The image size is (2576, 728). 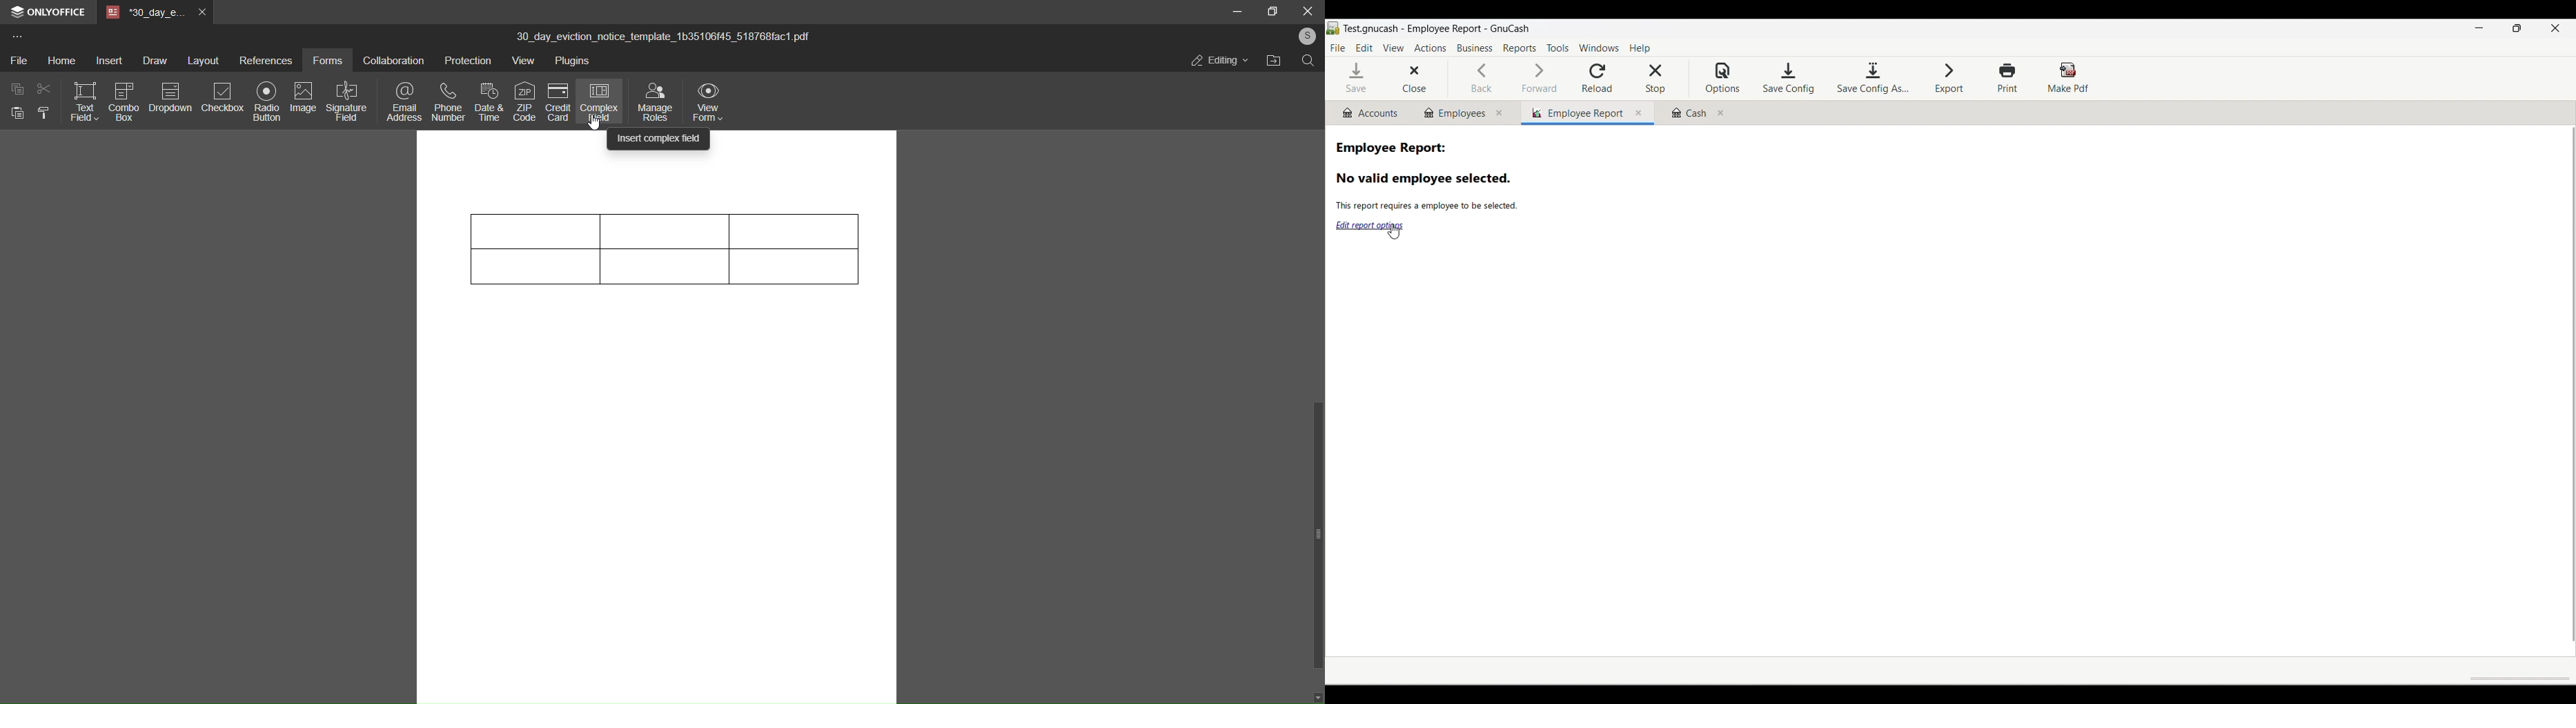 I want to click on Accounts tab, so click(x=1371, y=112).